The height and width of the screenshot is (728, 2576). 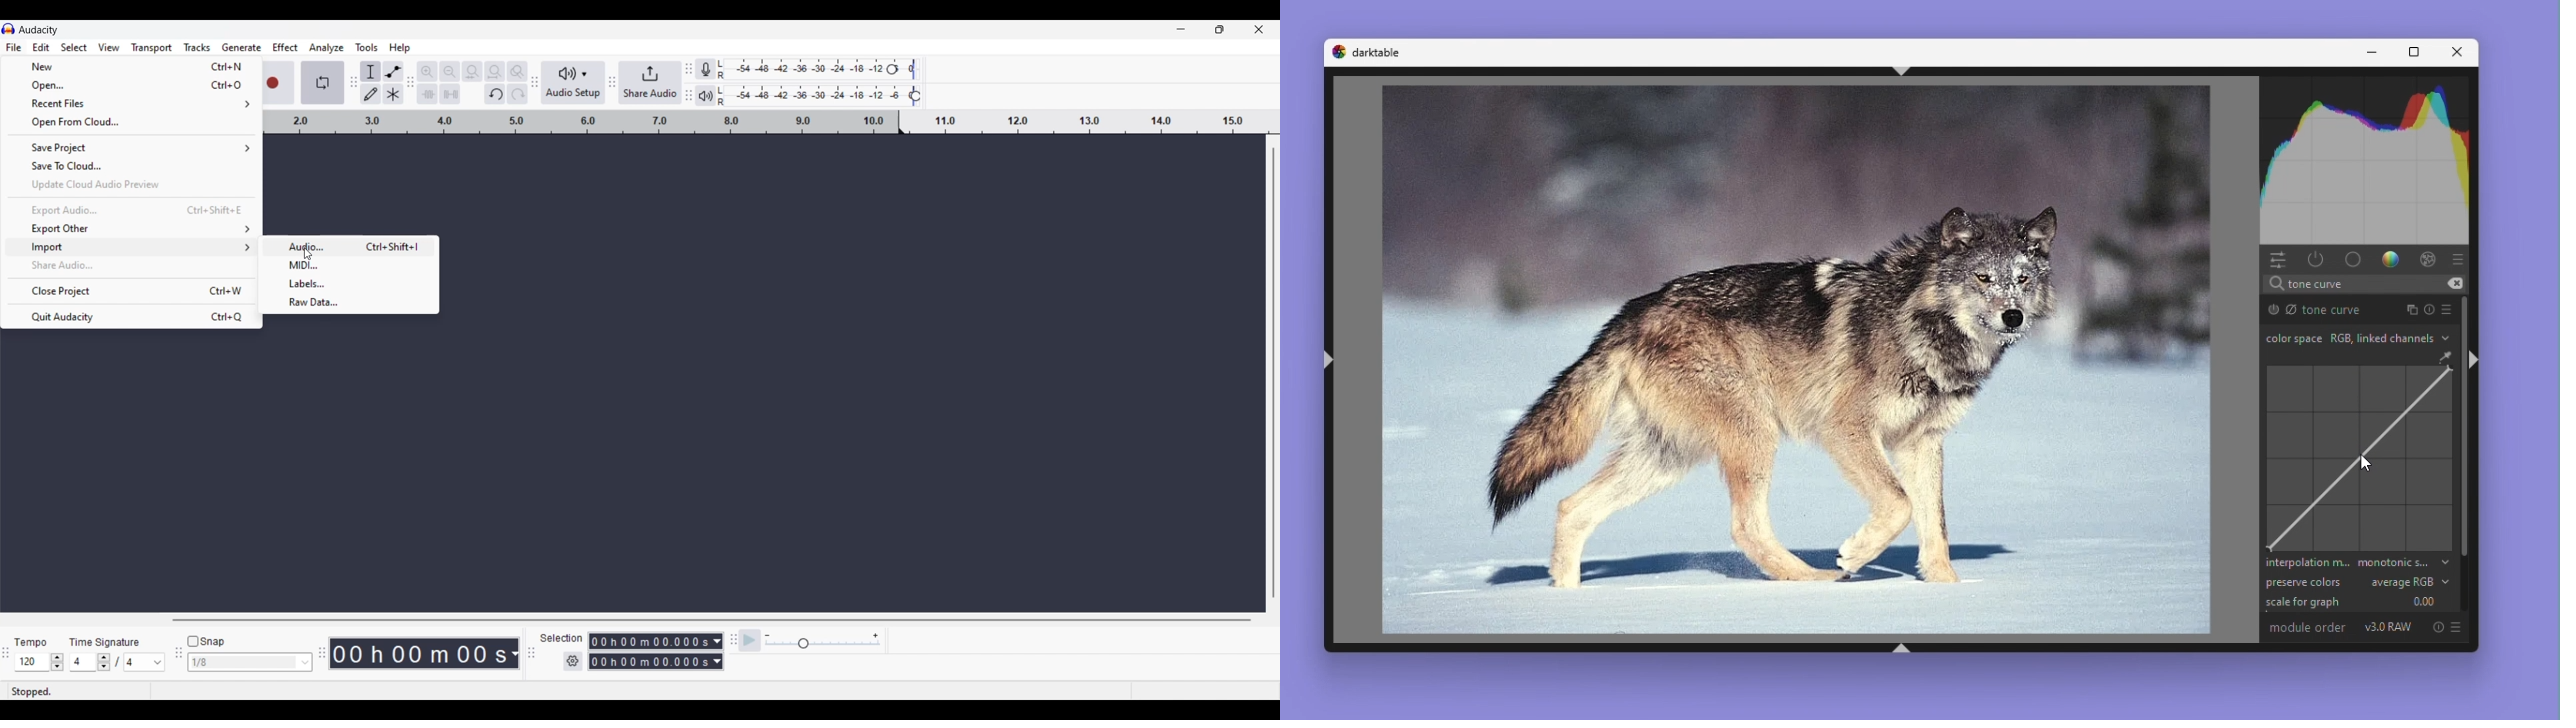 What do you see at coordinates (2462, 427) in the screenshot?
I see `Vertical scrollbar` at bounding box center [2462, 427].